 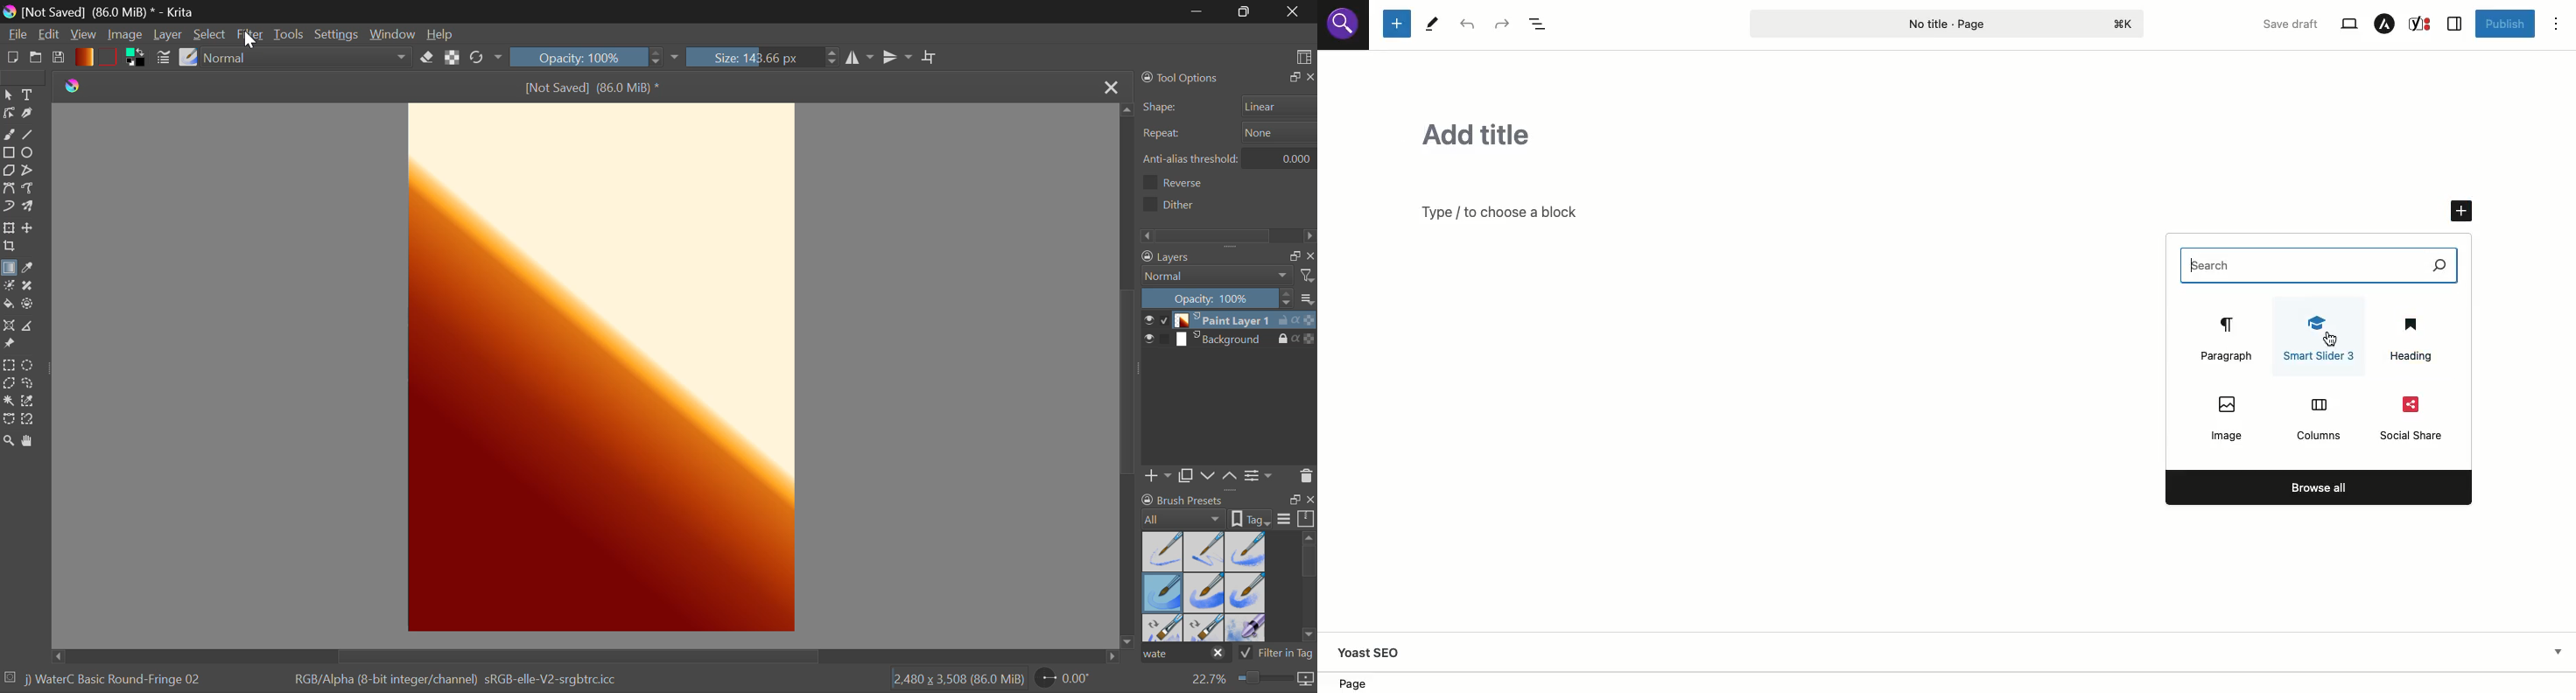 I want to click on layers, so click(x=1205, y=258).